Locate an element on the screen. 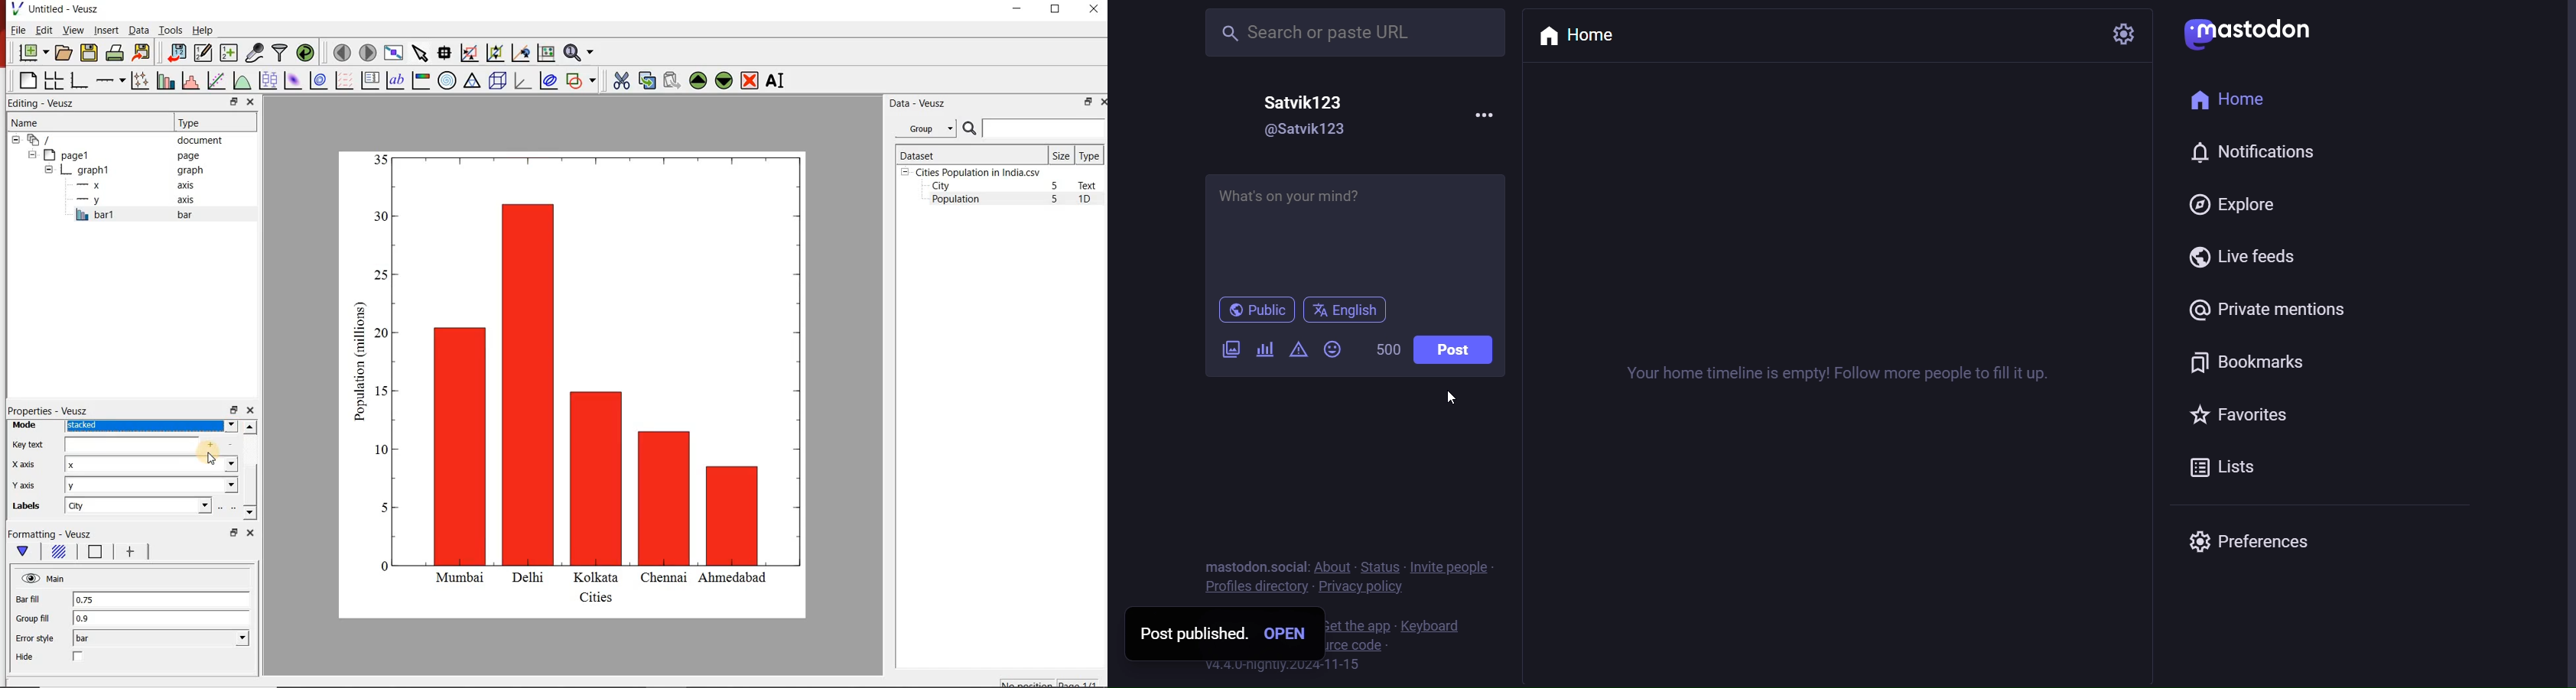 The width and height of the screenshot is (2576, 700). bookmark is located at coordinates (2244, 360).